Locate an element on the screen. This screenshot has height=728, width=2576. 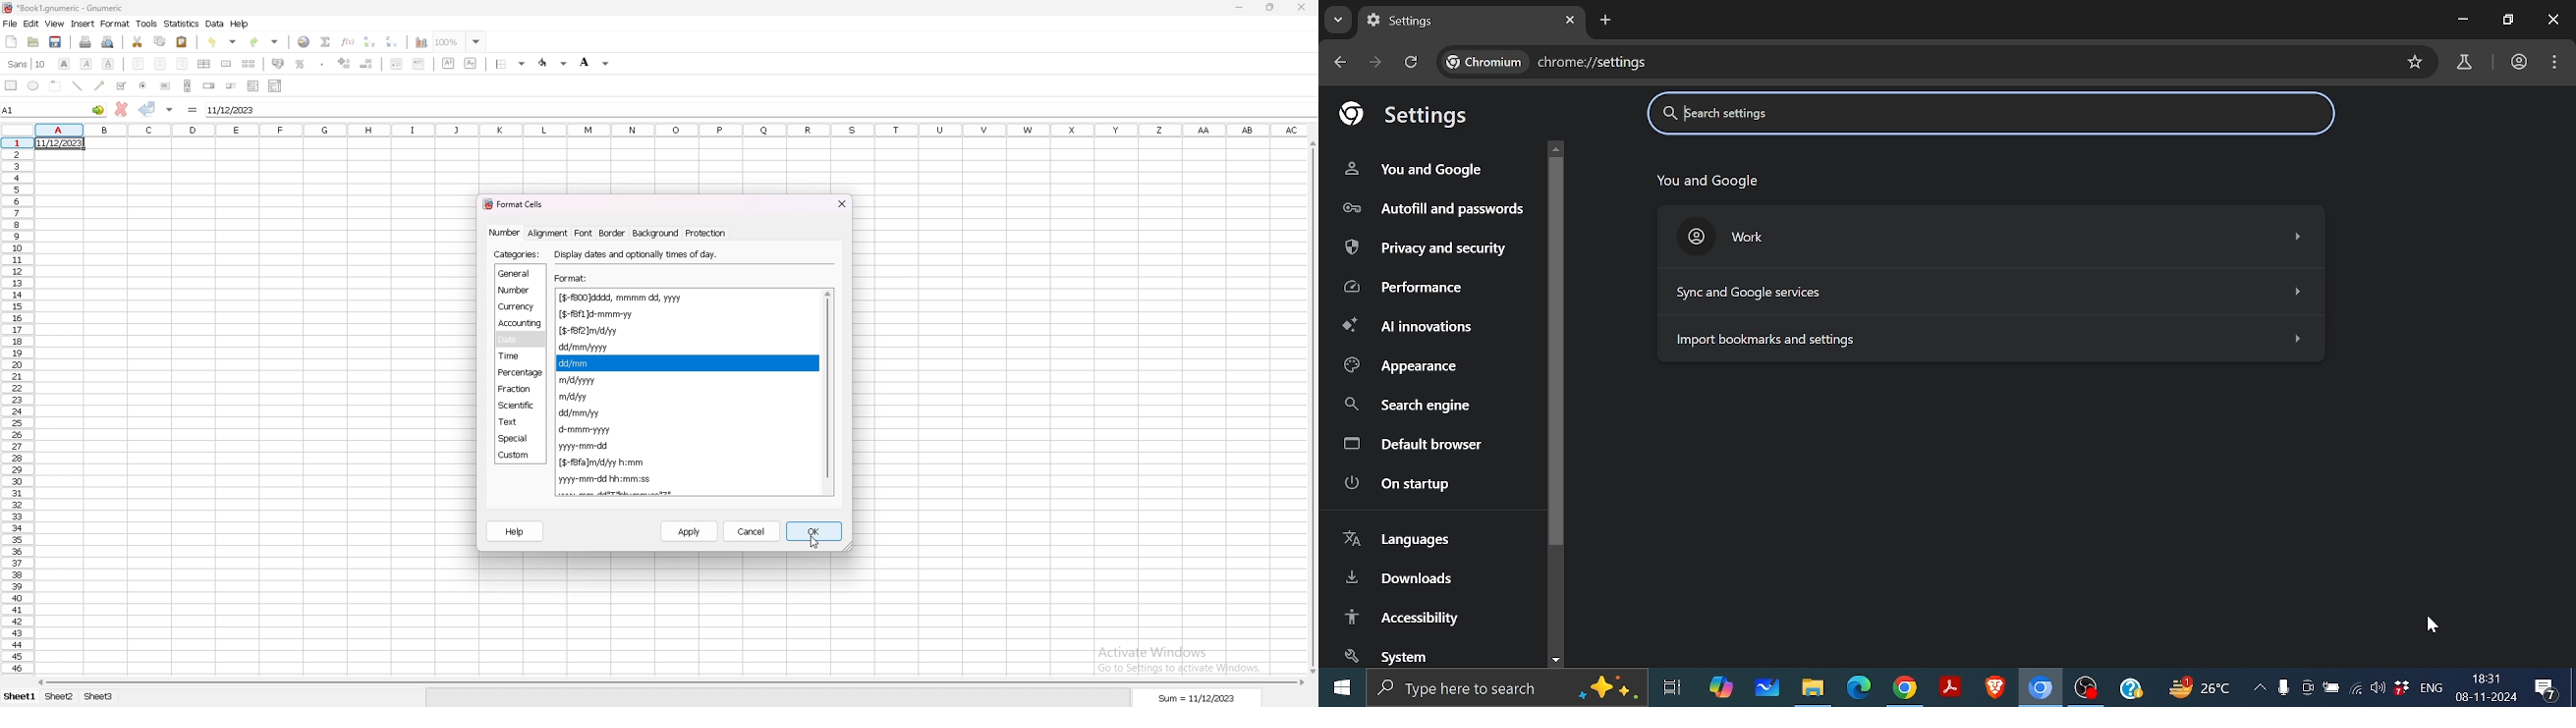
format is located at coordinates (573, 278).